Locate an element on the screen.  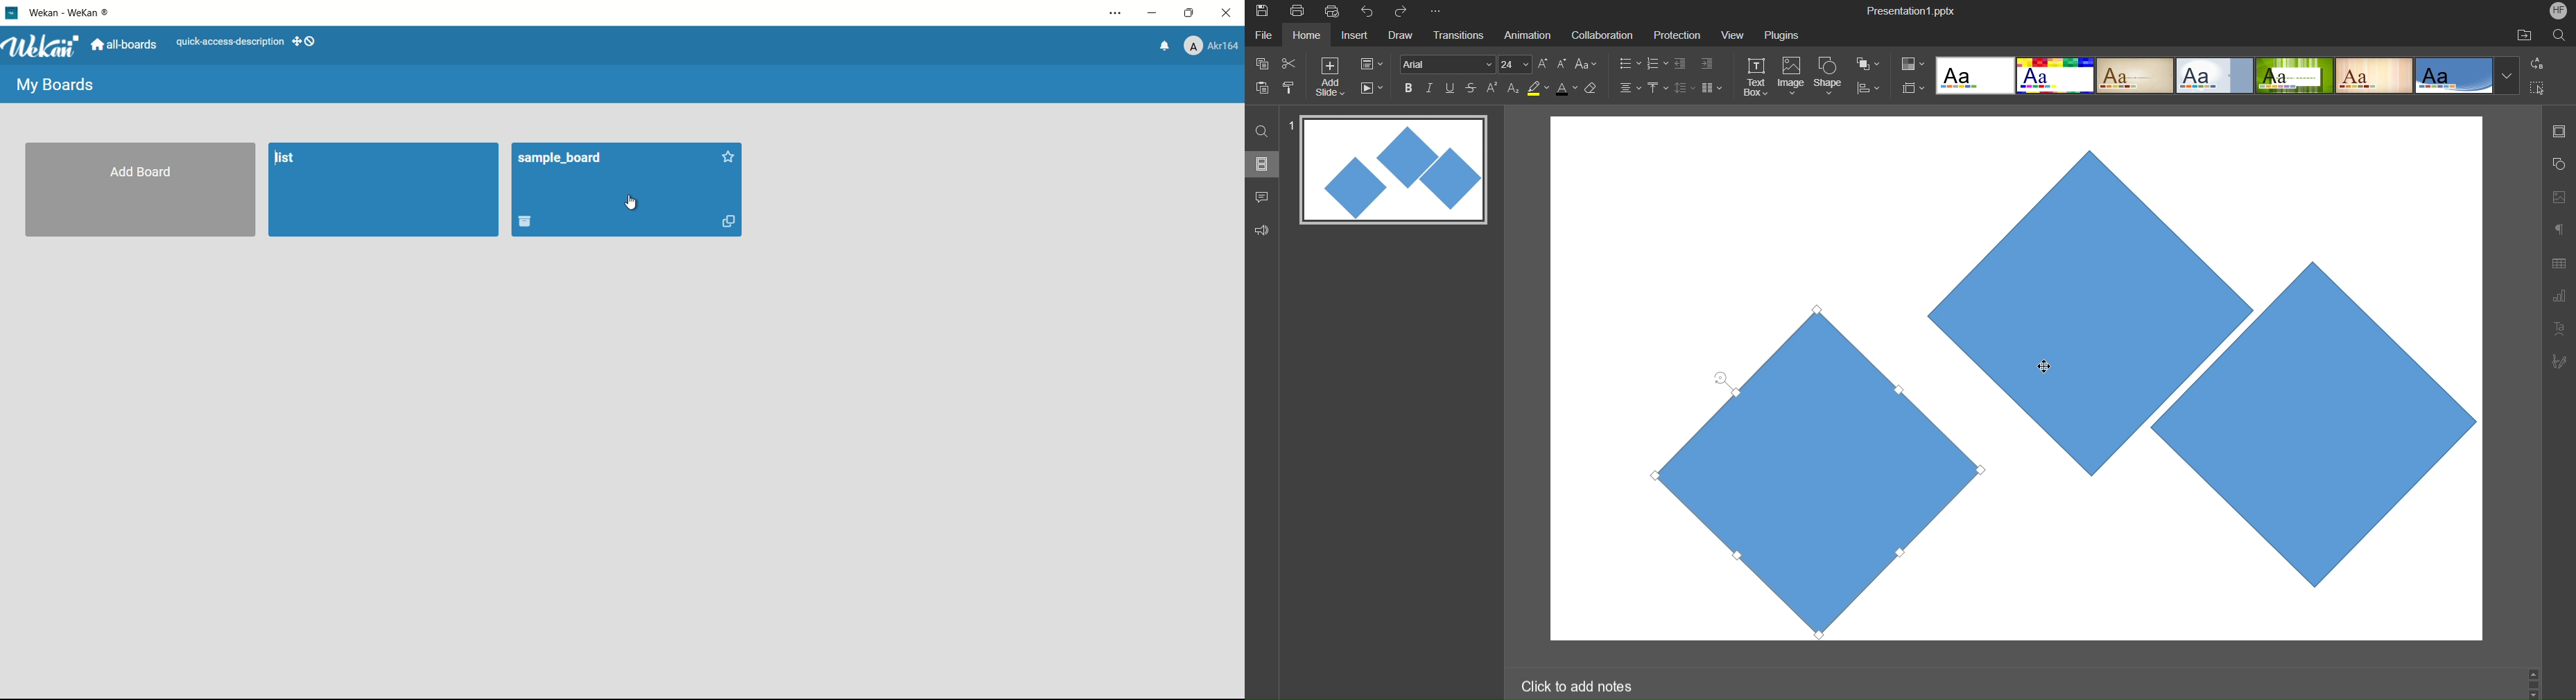
Paragraph Settings is located at coordinates (2559, 229).